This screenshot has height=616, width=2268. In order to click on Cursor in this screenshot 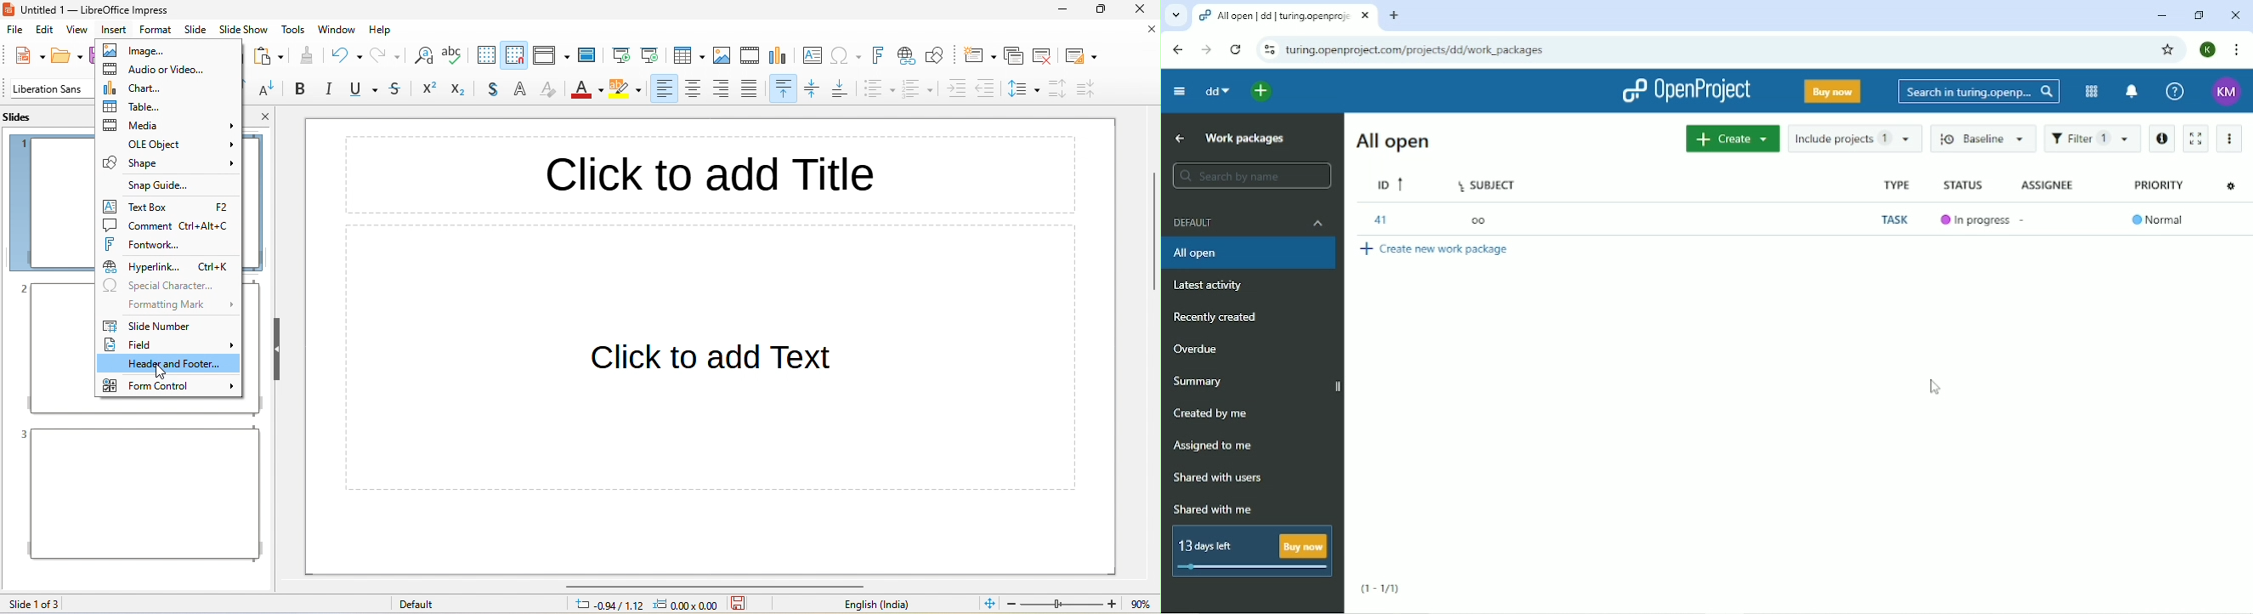, I will do `click(1934, 387)`.